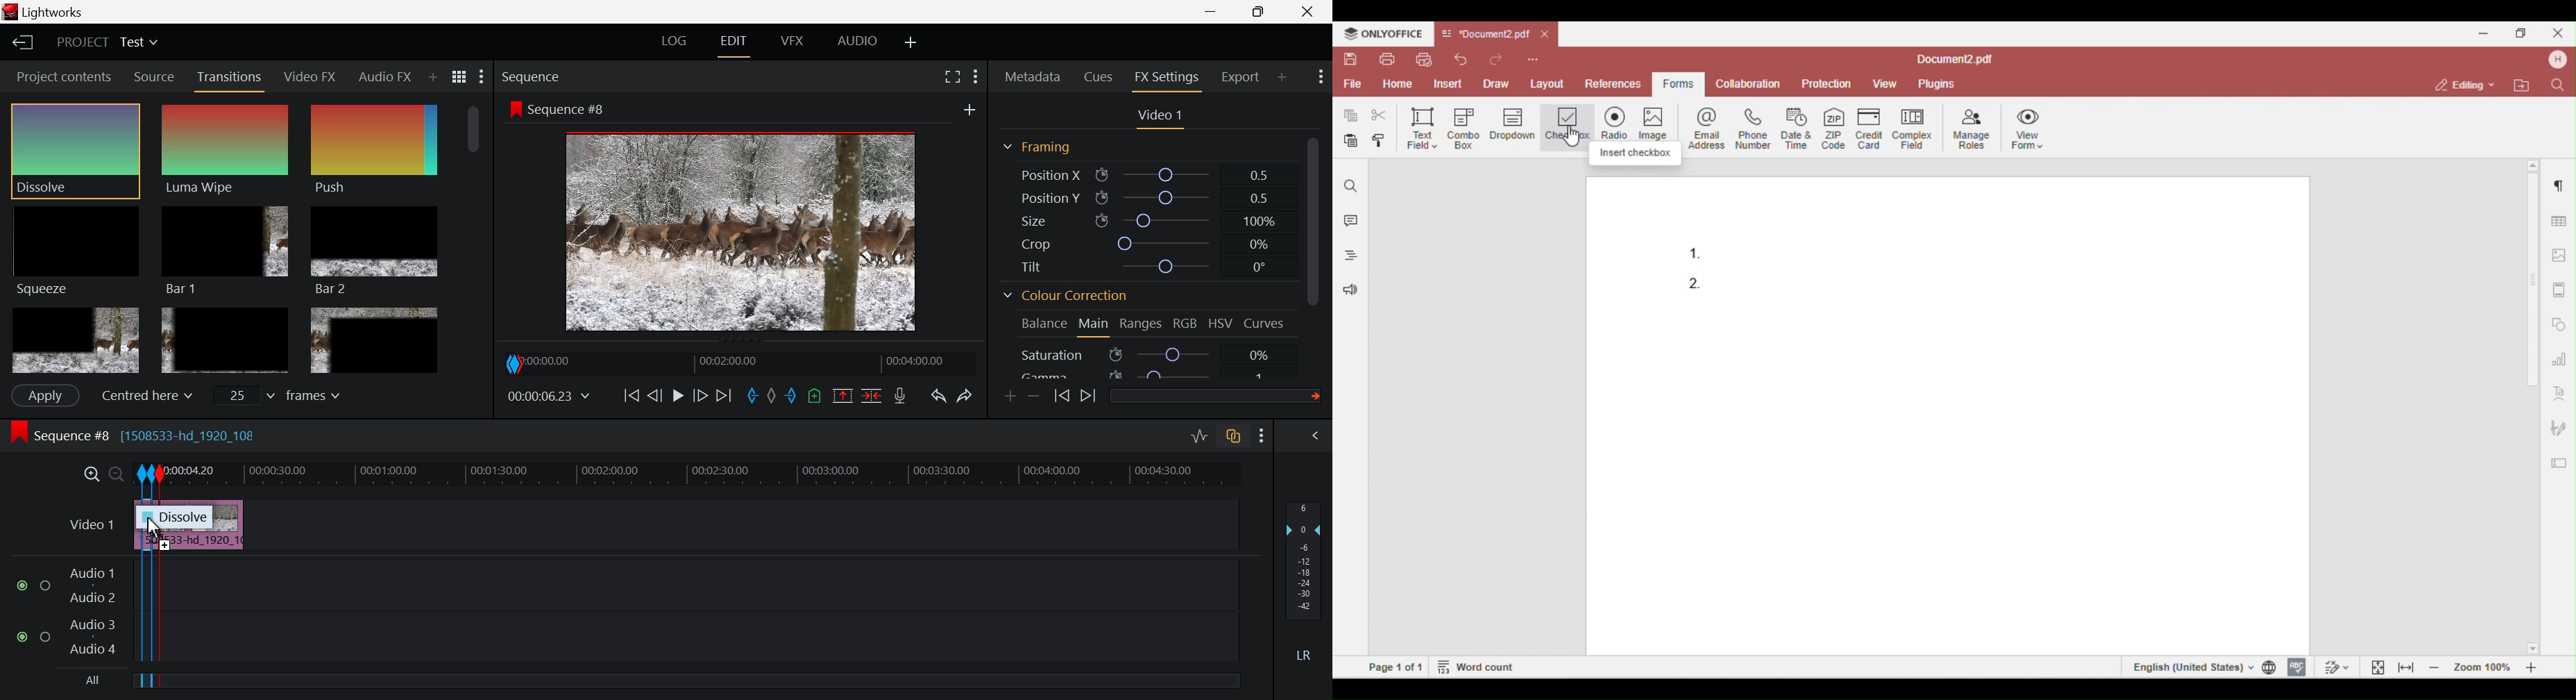 The height and width of the screenshot is (700, 2576). Describe the element at coordinates (76, 151) in the screenshot. I see `Cursor MOUSE_DOWN on Dissolve` at that location.